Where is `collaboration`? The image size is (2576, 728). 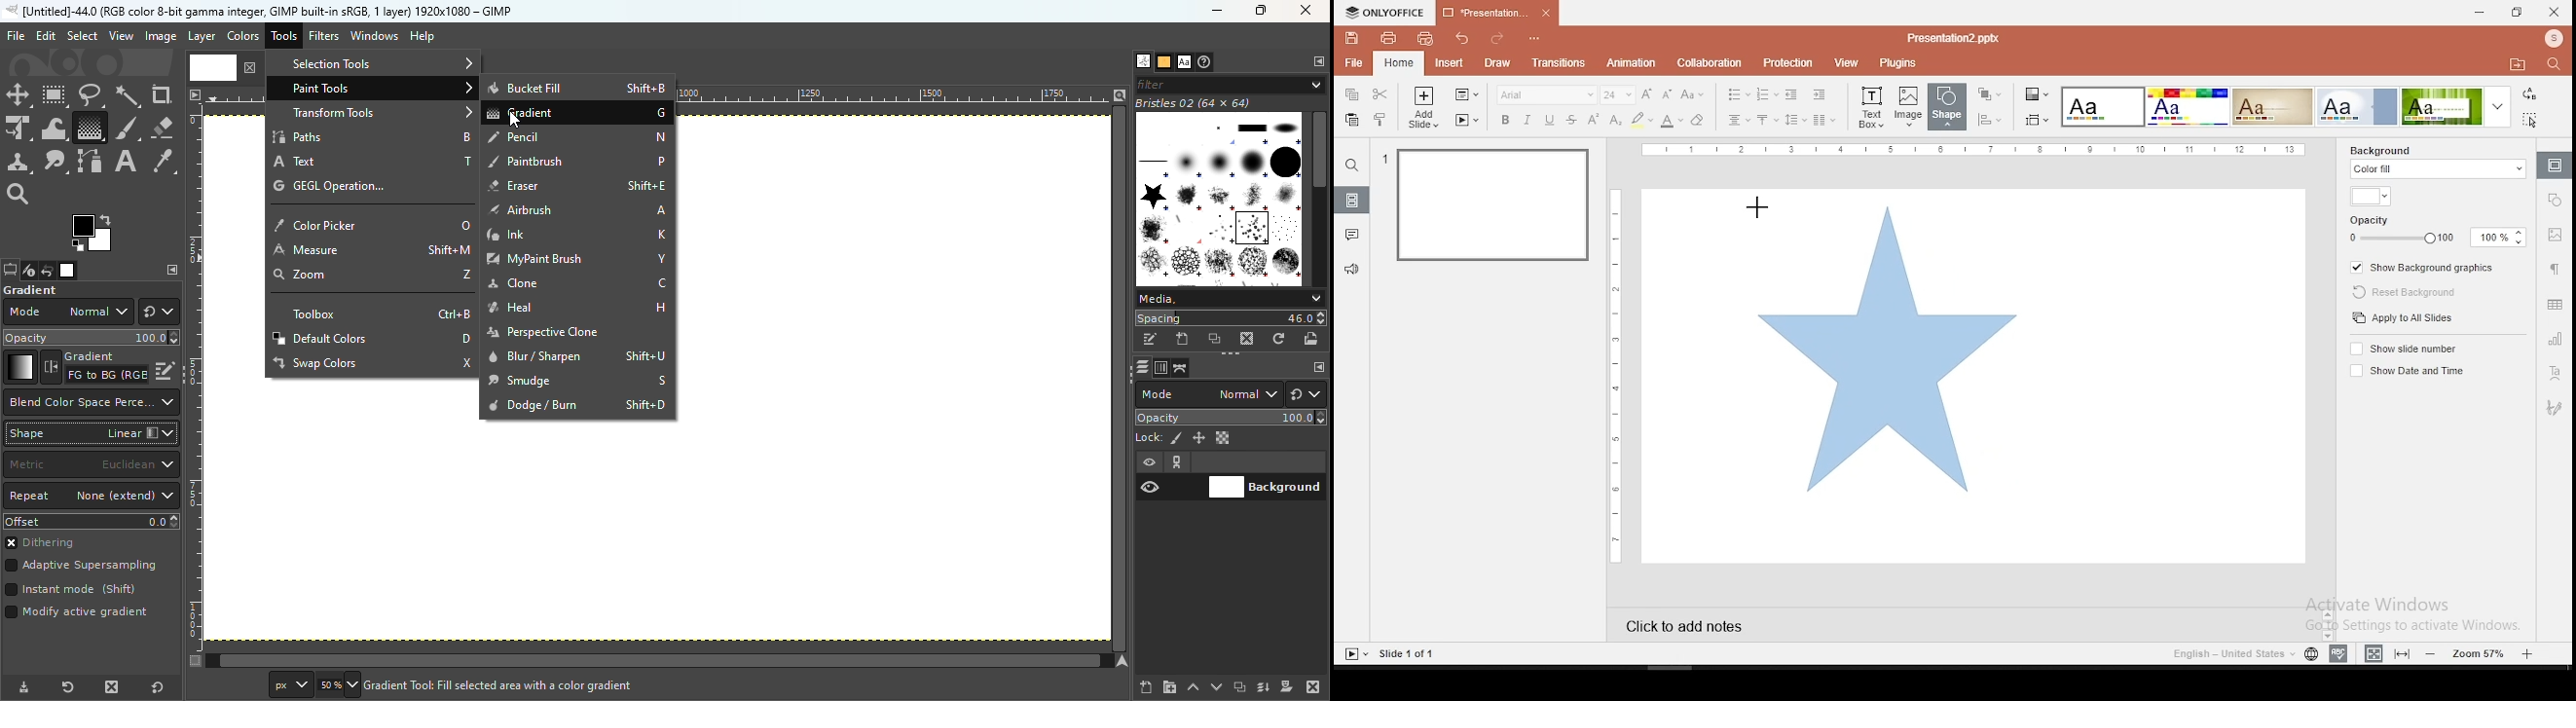
collaboration is located at coordinates (1709, 62).